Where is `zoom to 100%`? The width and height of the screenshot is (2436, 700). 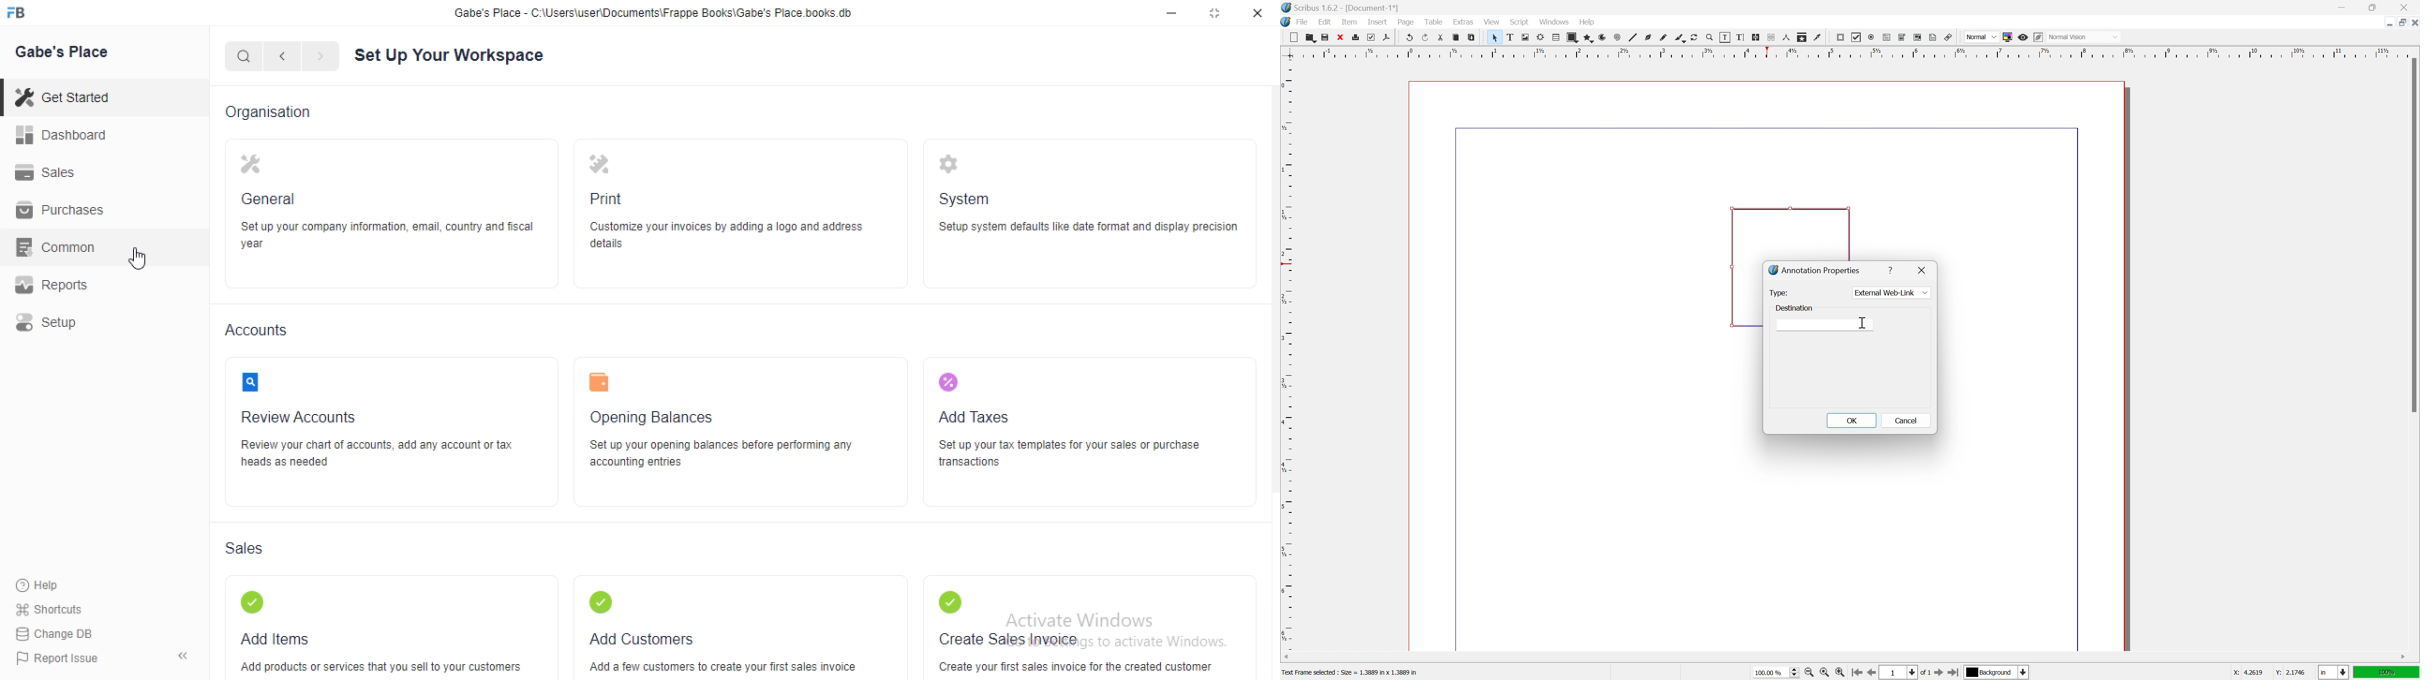 zoom to 100% is located at coordinates (1824, 673).